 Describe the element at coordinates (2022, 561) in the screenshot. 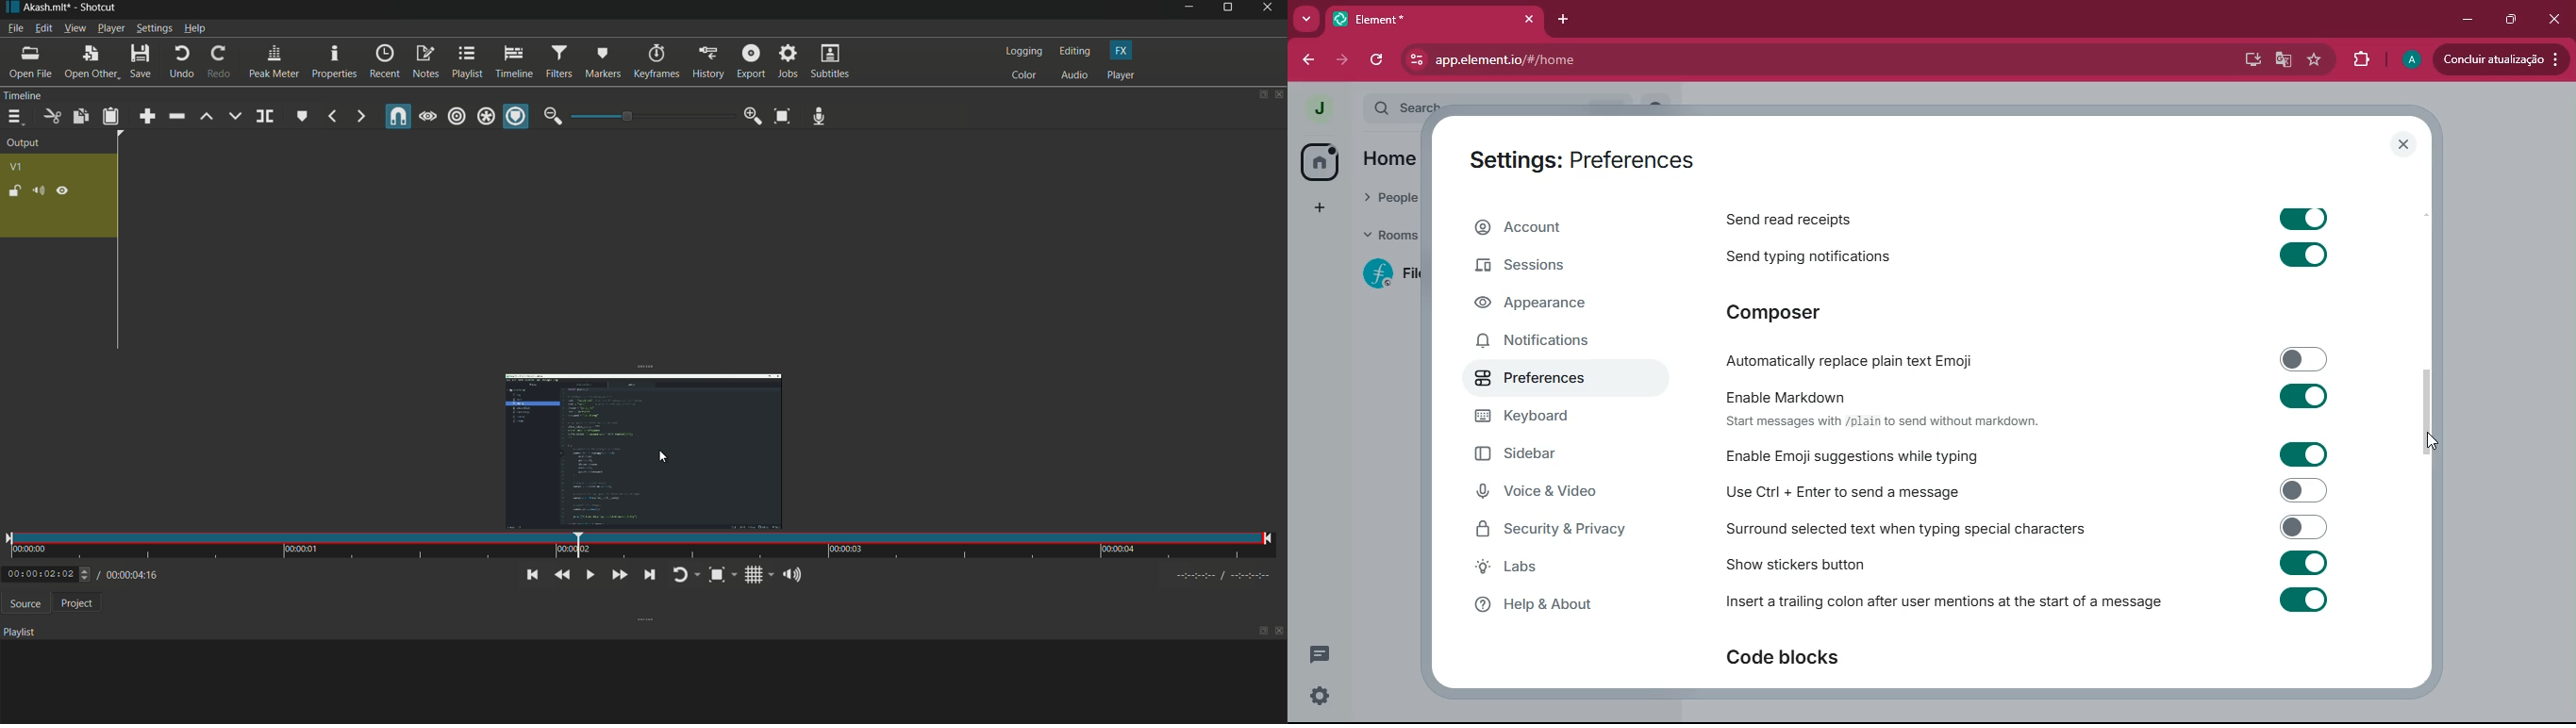

I see `show stickers button` at that location.